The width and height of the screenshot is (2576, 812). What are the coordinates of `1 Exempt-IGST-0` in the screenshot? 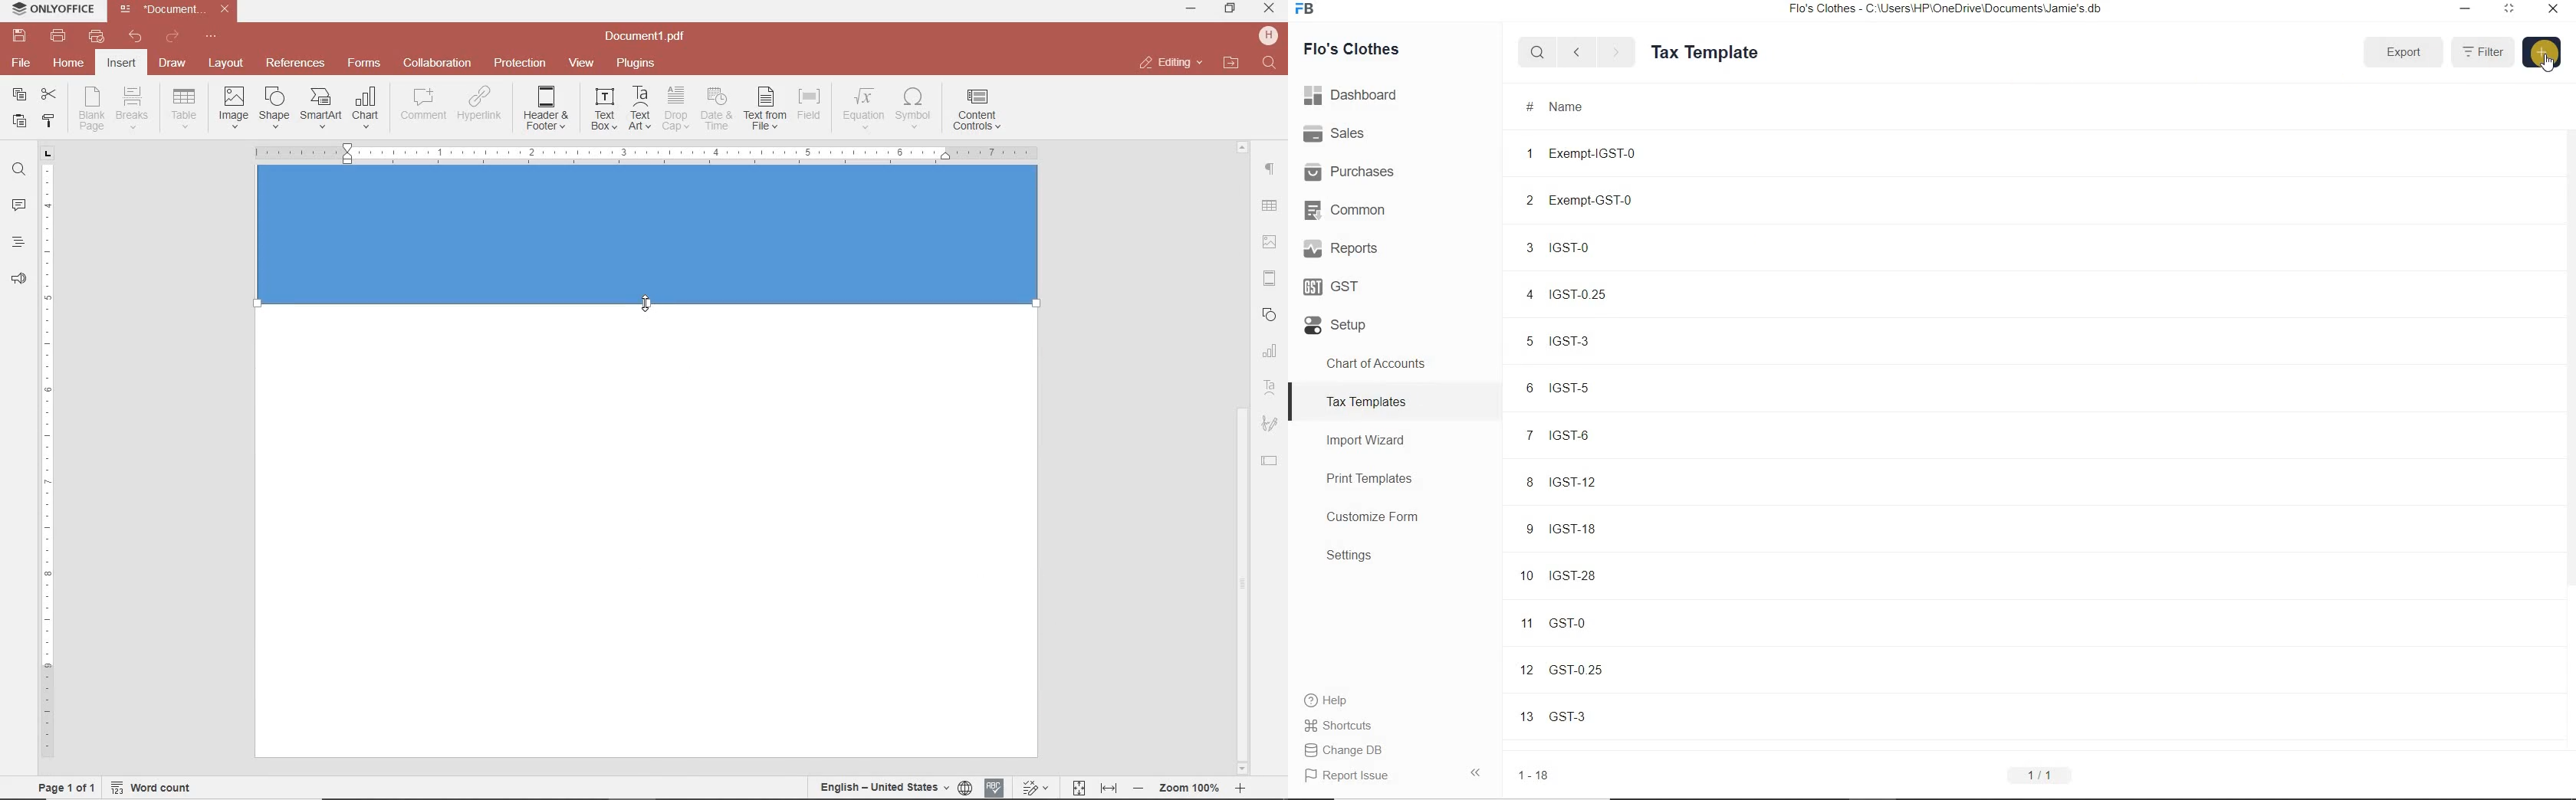 It's located at (1605, 152).